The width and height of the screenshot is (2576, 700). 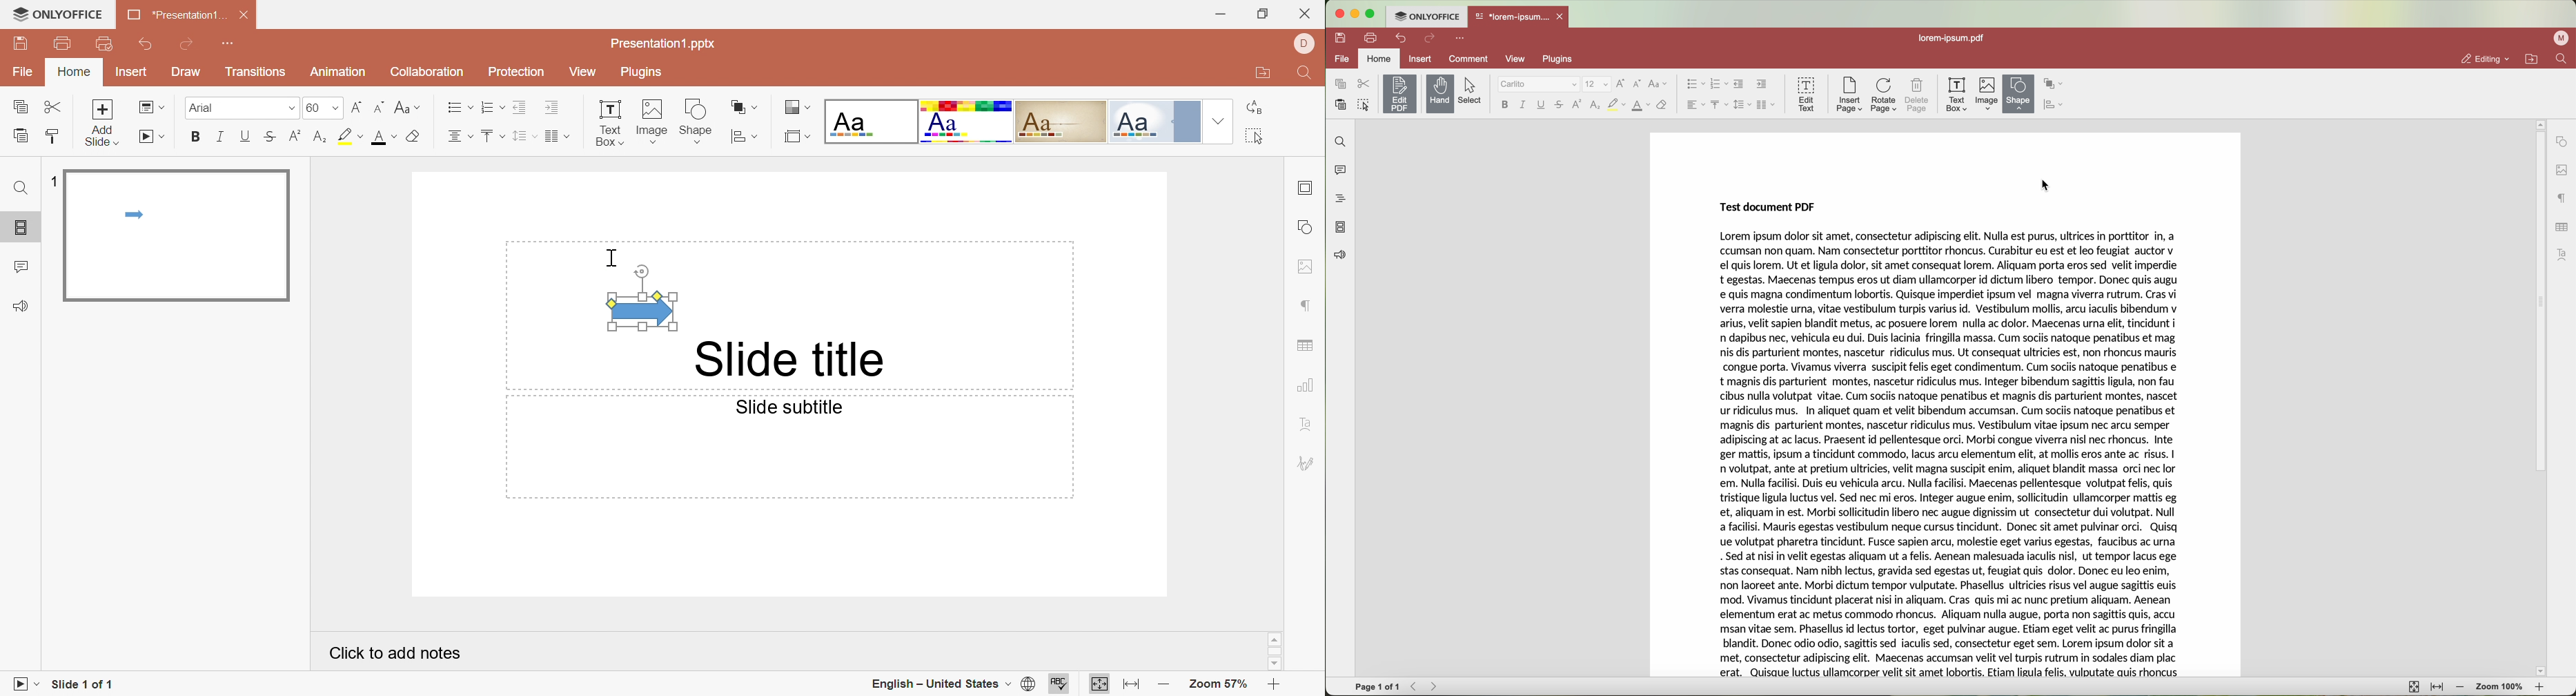 I want to click on Font size, so click(x=324, y=108).